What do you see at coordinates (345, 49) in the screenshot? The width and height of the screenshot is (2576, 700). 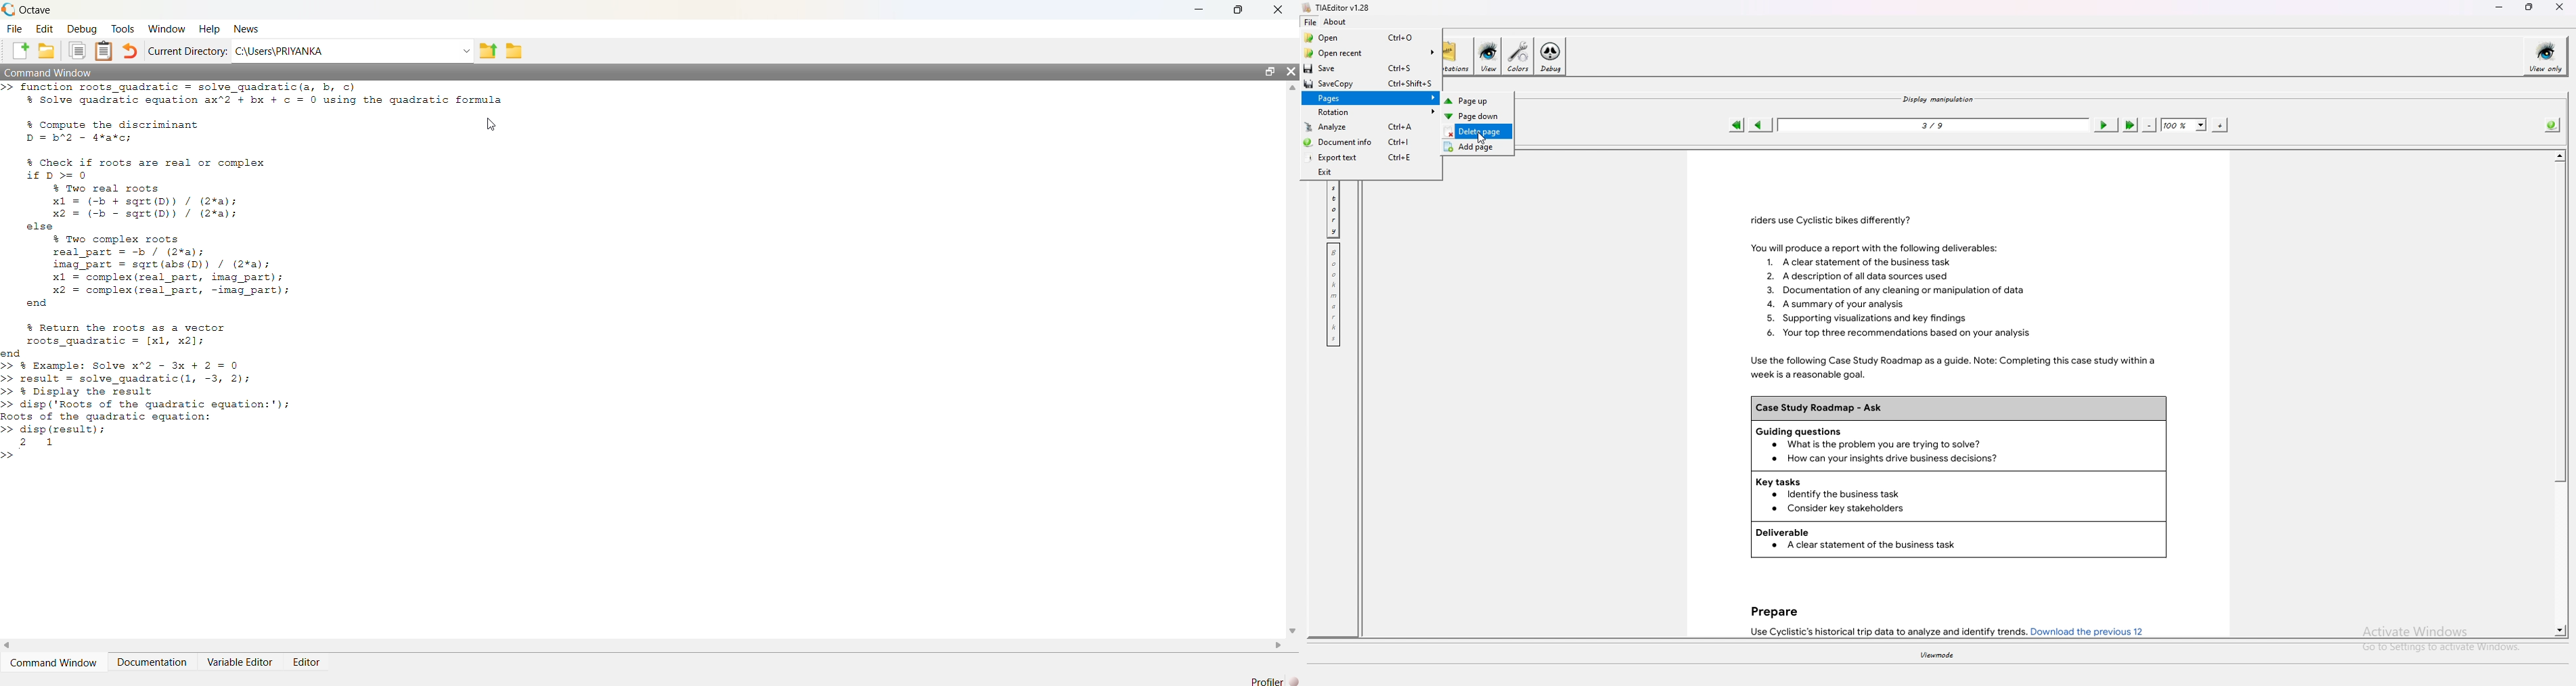 I see `C:/Users/PRIYANKA` at bounding box center [345, 49].